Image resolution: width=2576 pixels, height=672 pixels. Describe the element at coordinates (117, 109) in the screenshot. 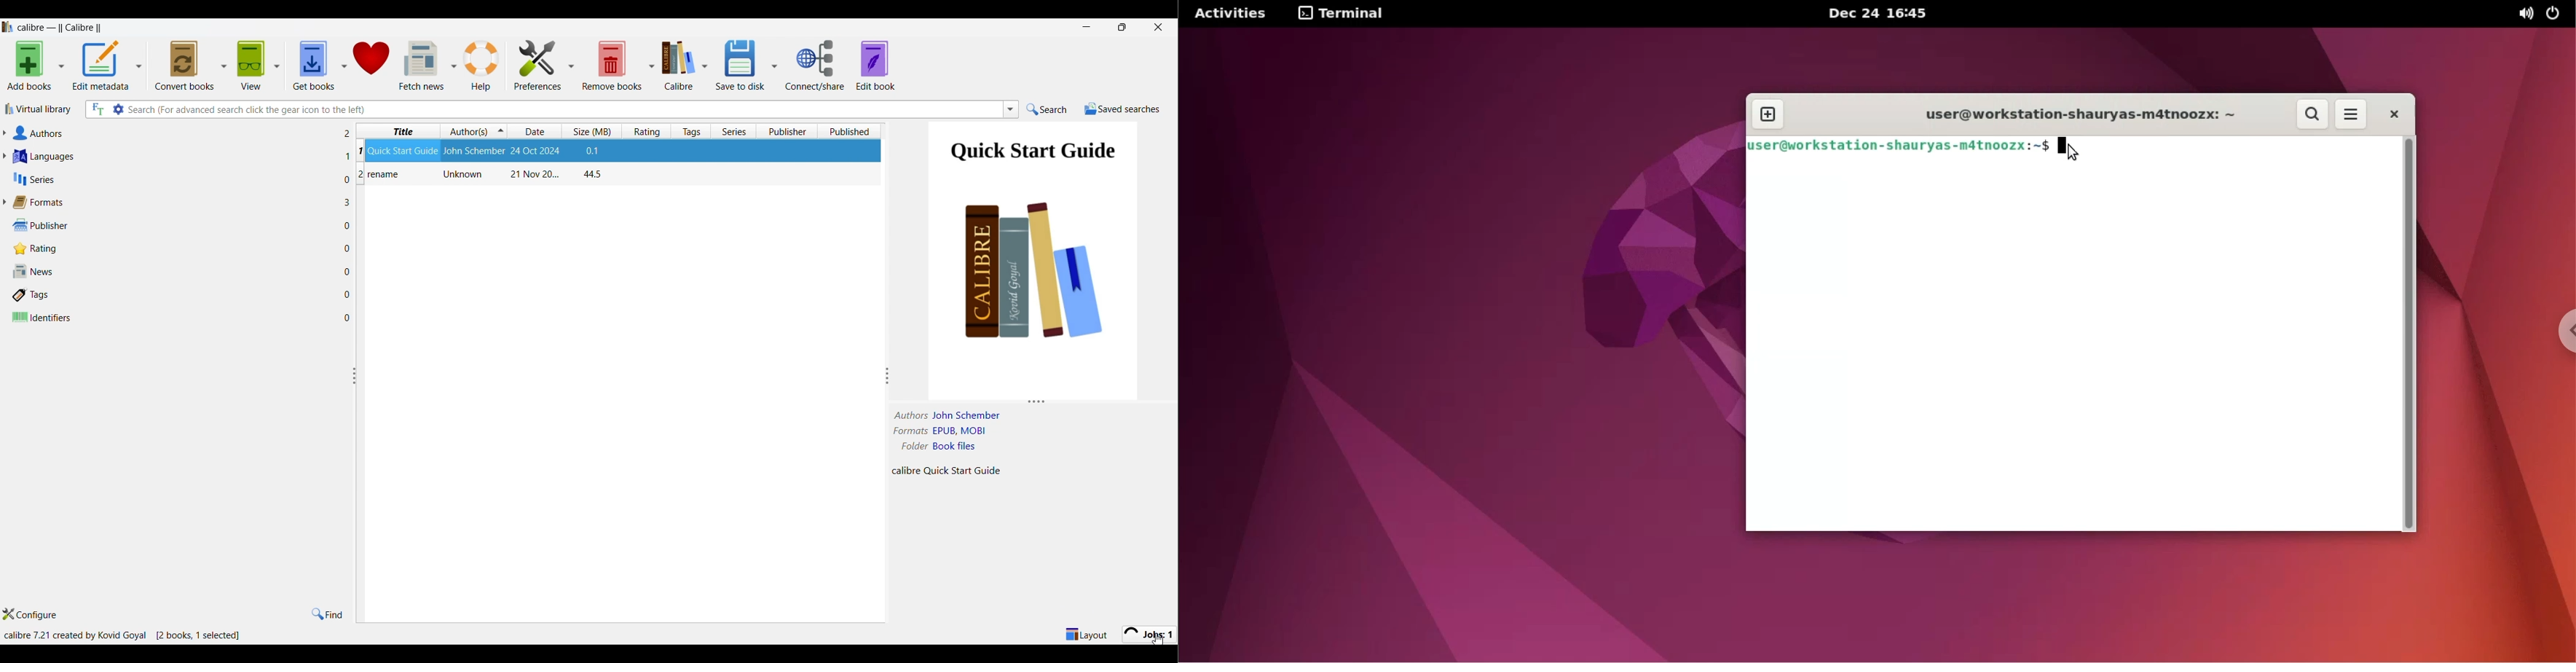

I see `Advanced search` at that location.